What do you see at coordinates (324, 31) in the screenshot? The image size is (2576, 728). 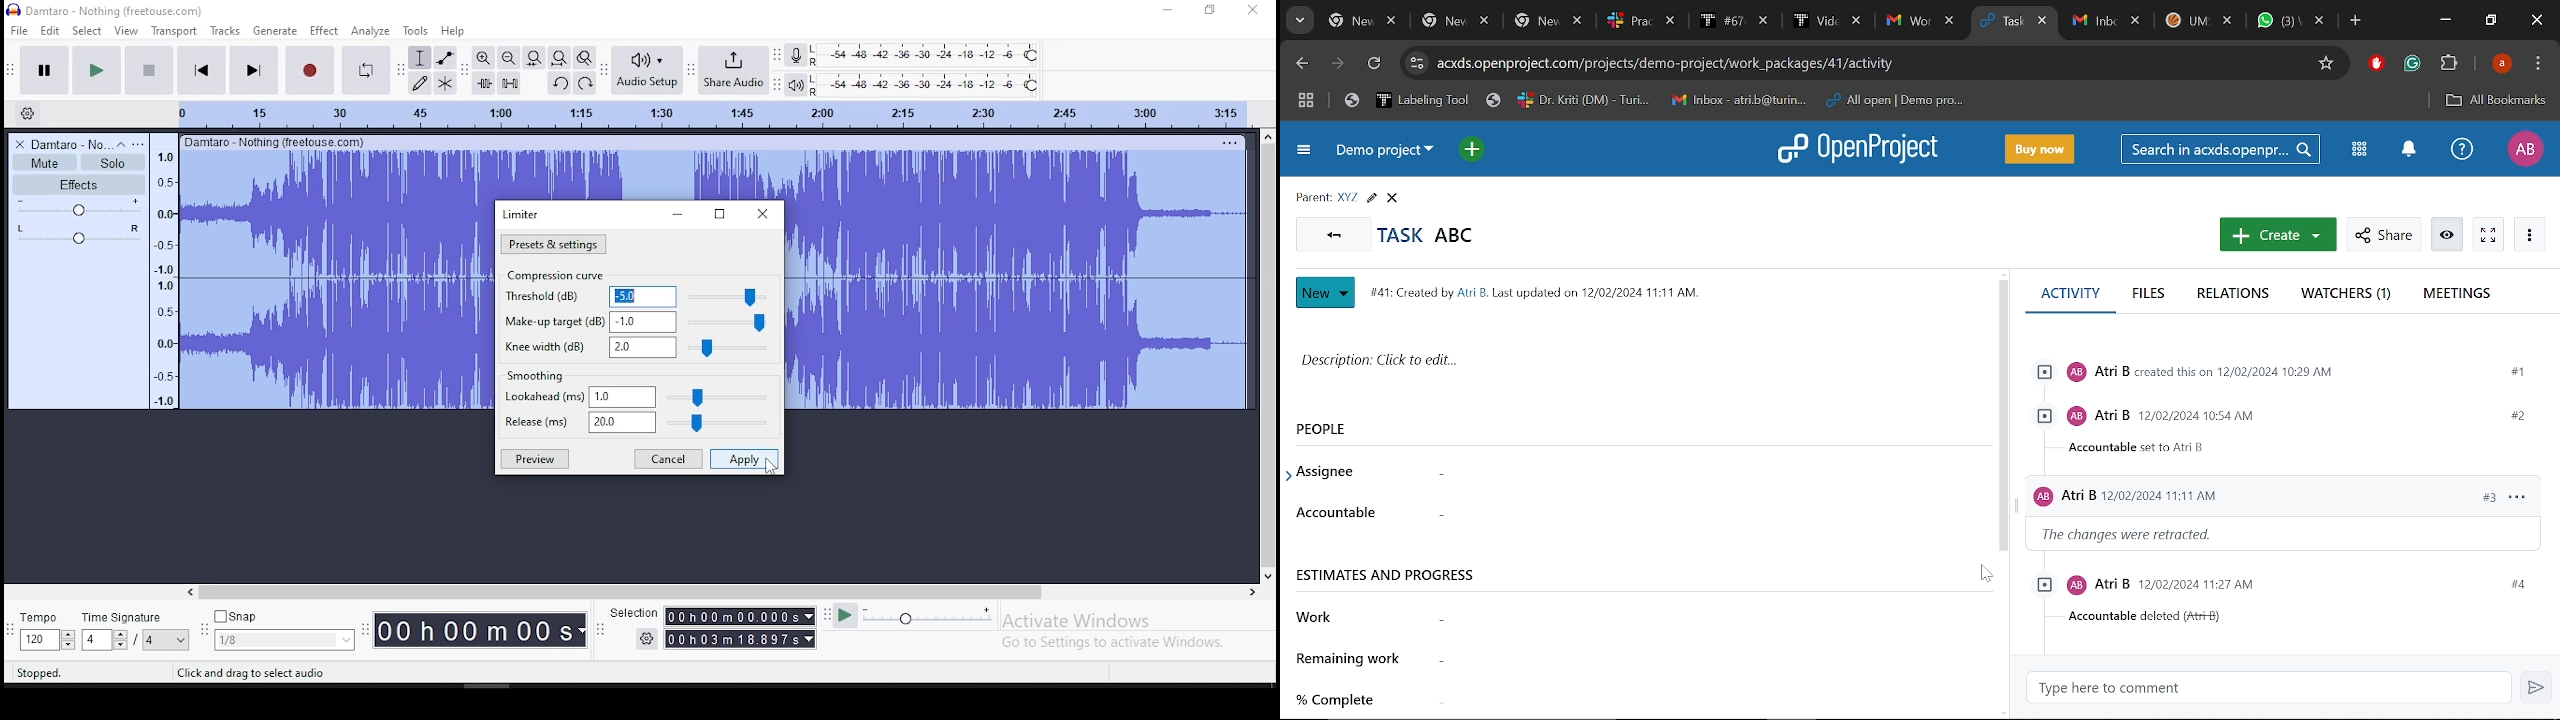 I see `effect` at bounding box center [324, 31].